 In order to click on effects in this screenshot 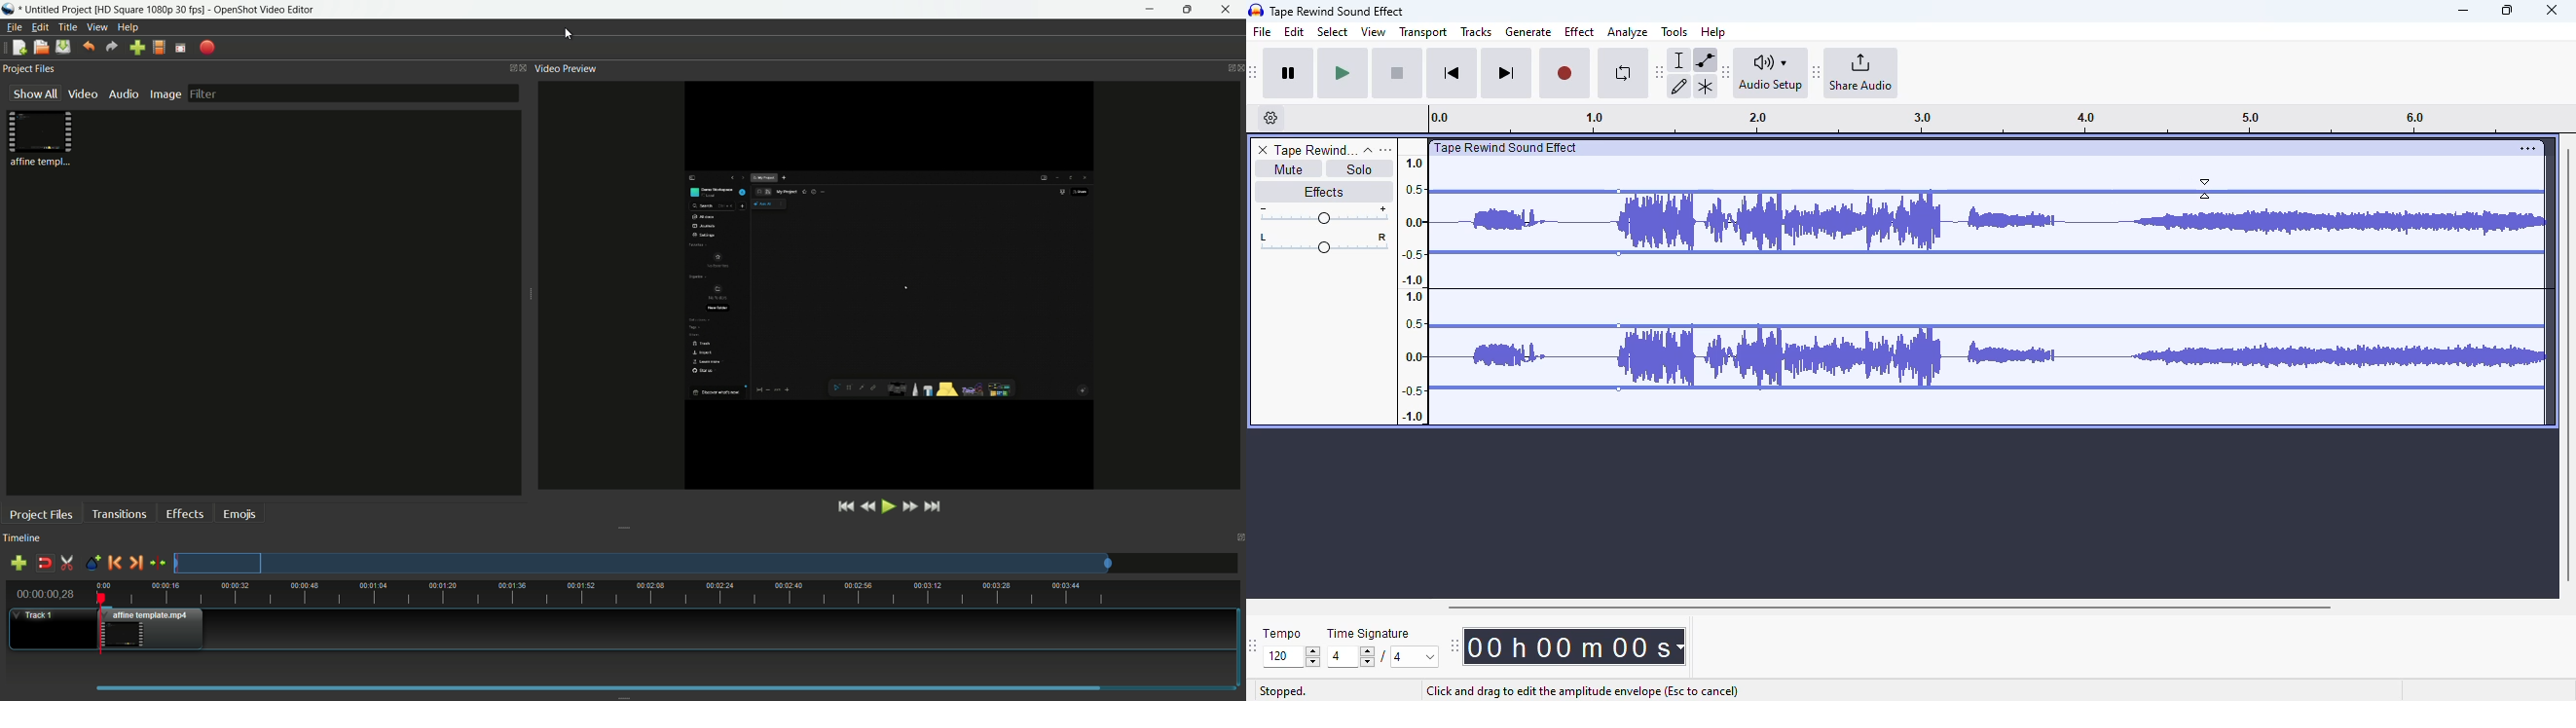, I will do `click(1323, 191)`.